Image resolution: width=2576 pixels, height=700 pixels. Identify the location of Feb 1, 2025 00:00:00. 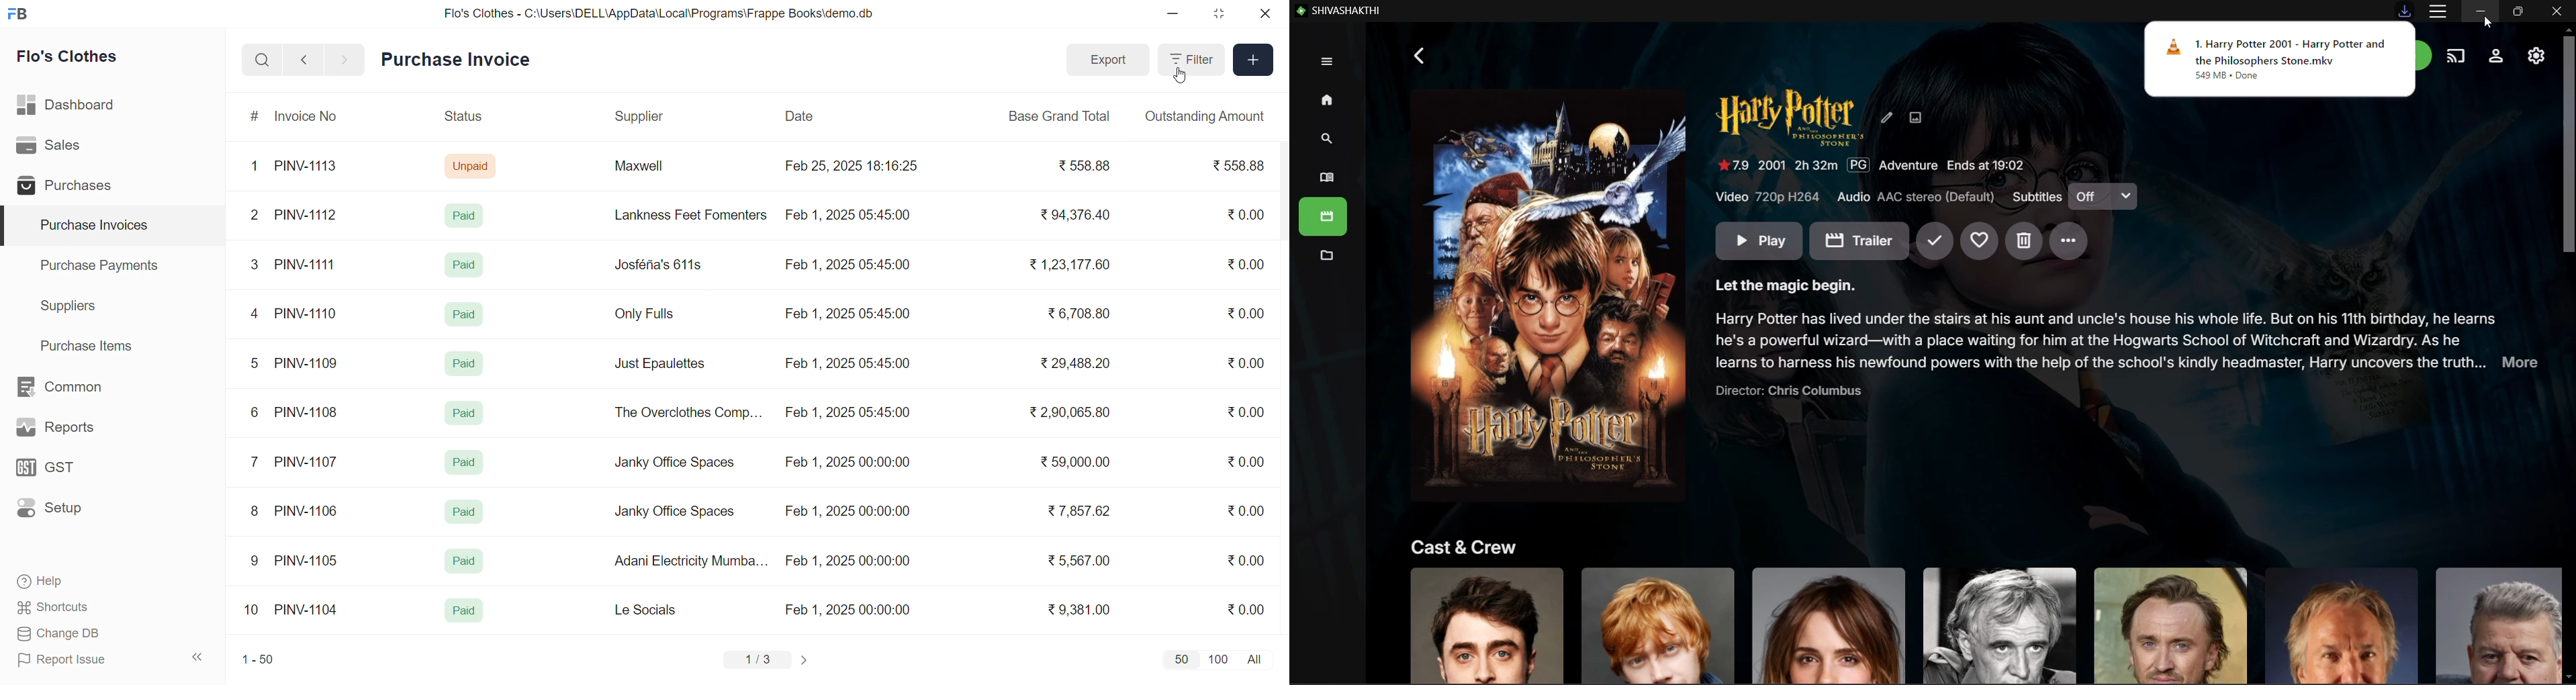
(845, 509).